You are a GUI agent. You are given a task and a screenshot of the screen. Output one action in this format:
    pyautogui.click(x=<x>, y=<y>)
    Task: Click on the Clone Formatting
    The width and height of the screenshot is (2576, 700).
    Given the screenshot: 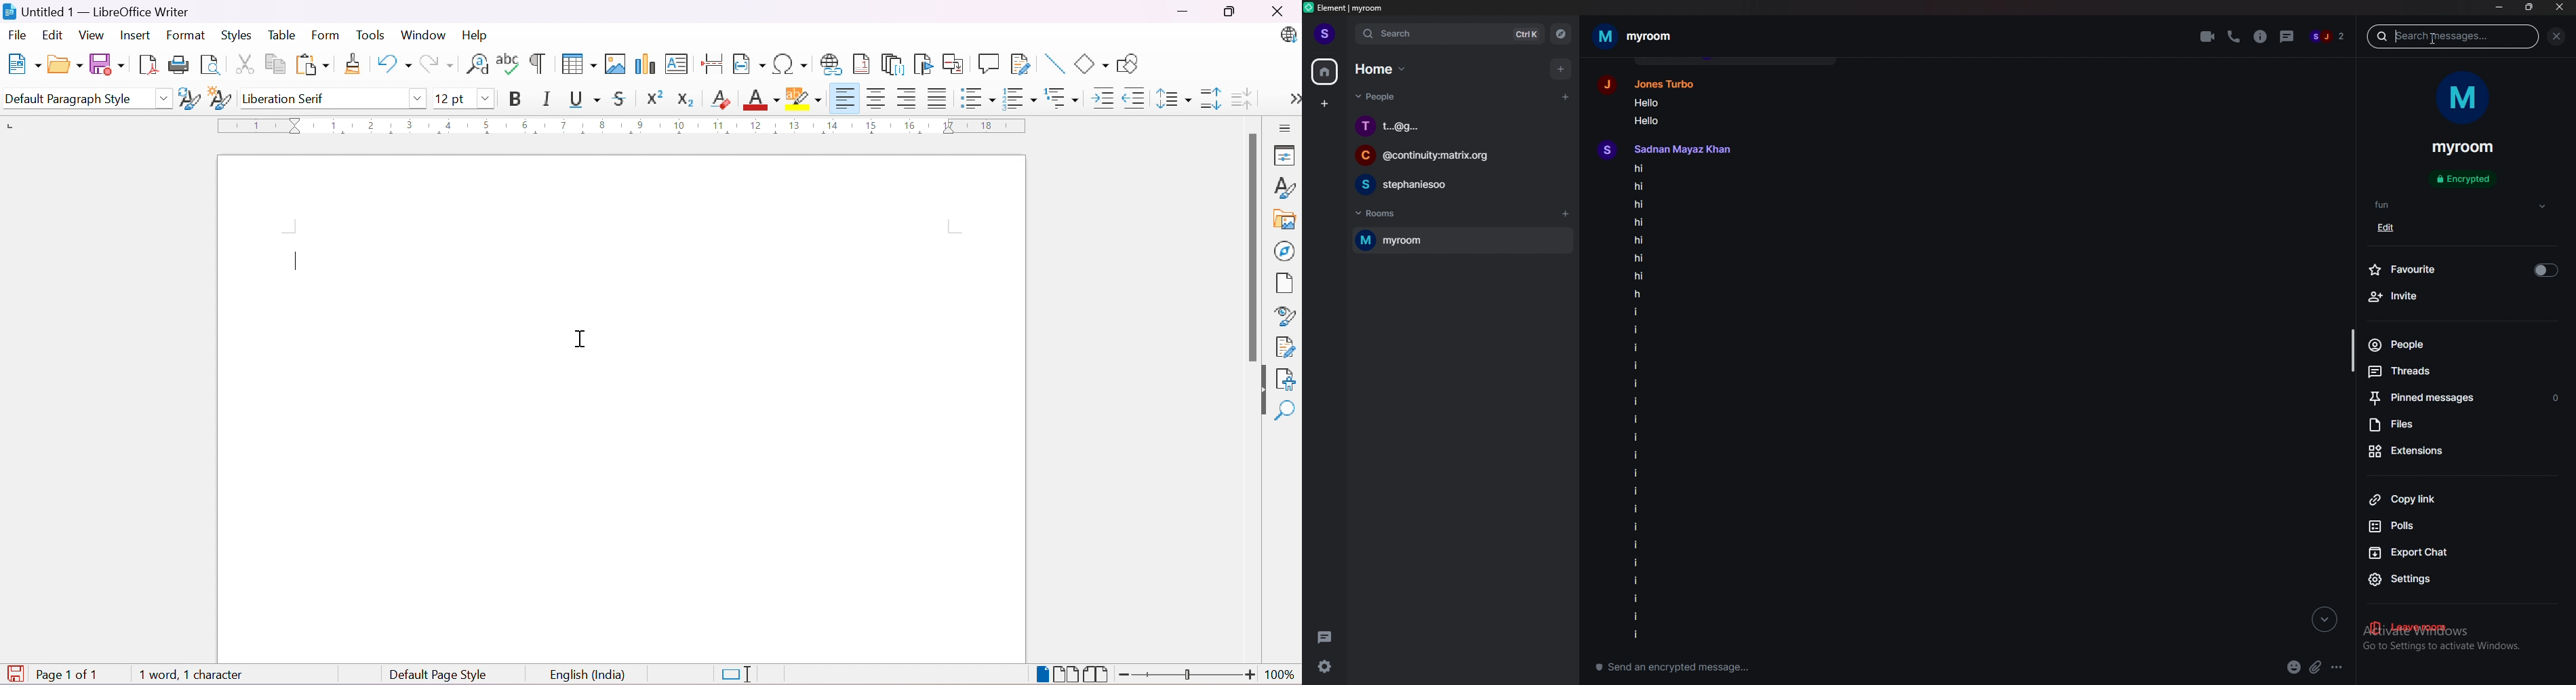 What is the action you would take?
    pyautogui.click(x=353, y=64)
    